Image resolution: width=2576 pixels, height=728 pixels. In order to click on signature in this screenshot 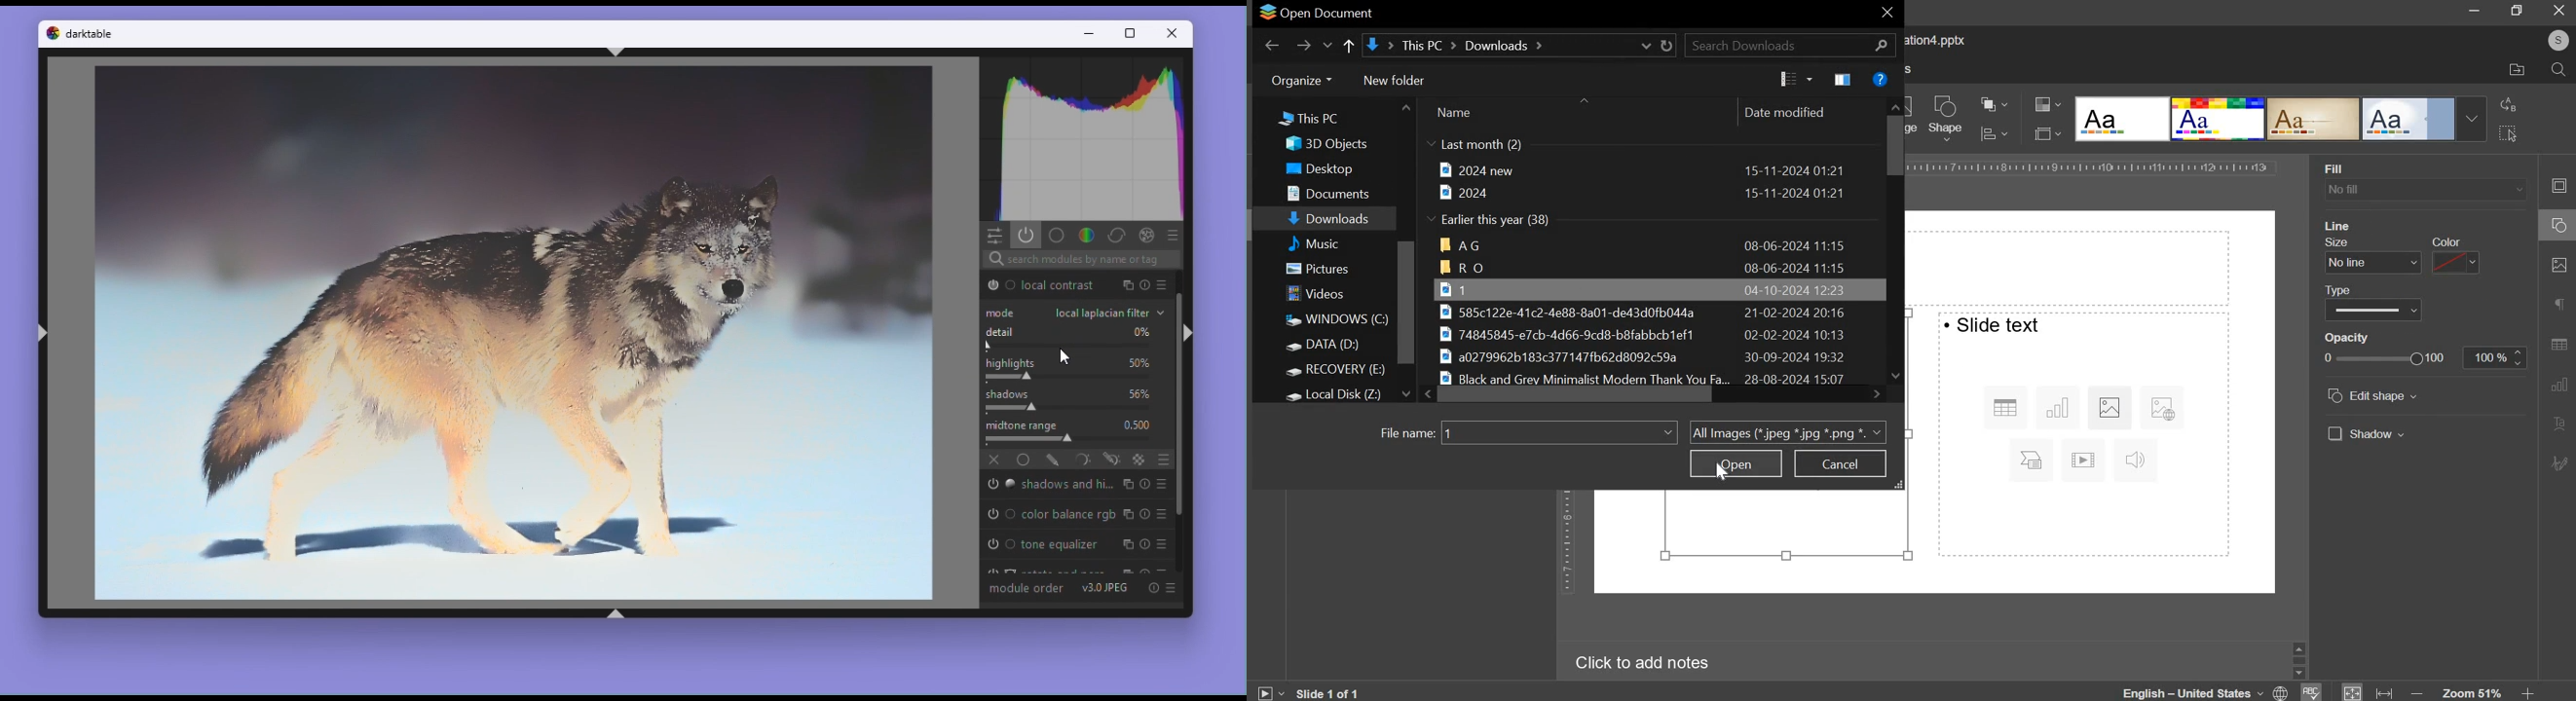, I will do `click(2561, 462)`.